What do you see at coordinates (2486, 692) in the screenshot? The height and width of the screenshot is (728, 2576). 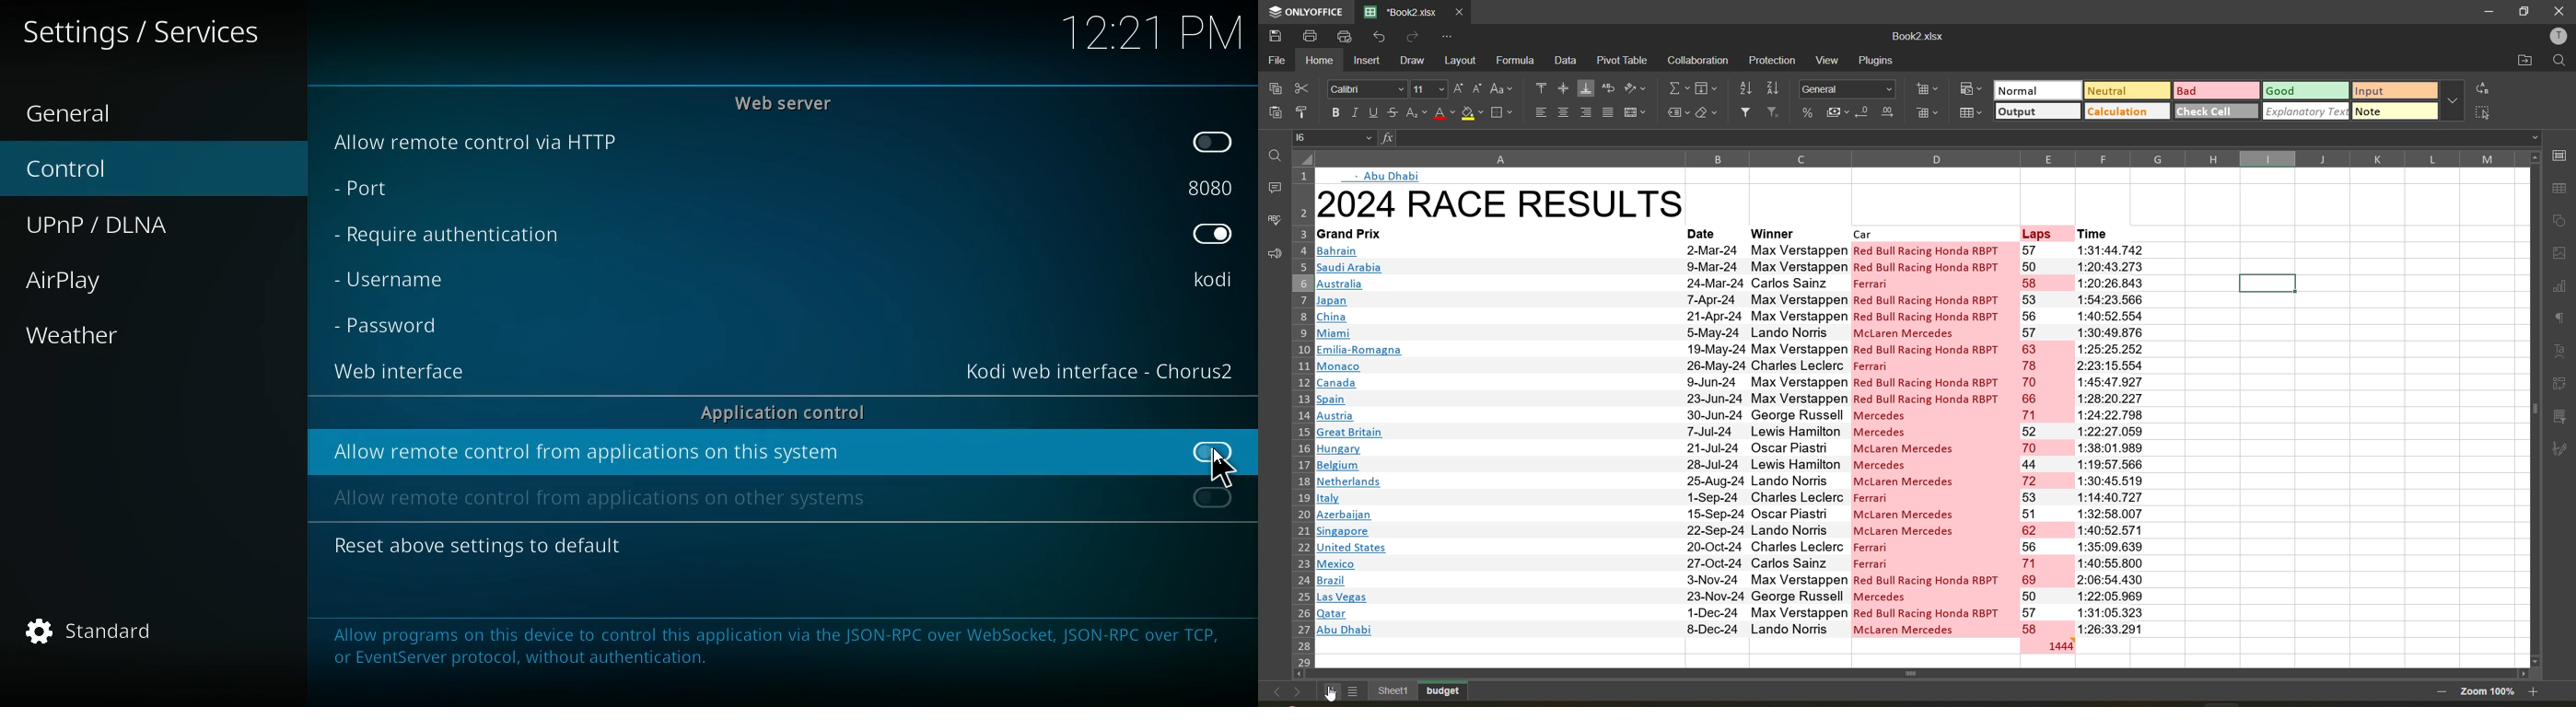 I see `zoom factor` at bounding box center [2486, 692].